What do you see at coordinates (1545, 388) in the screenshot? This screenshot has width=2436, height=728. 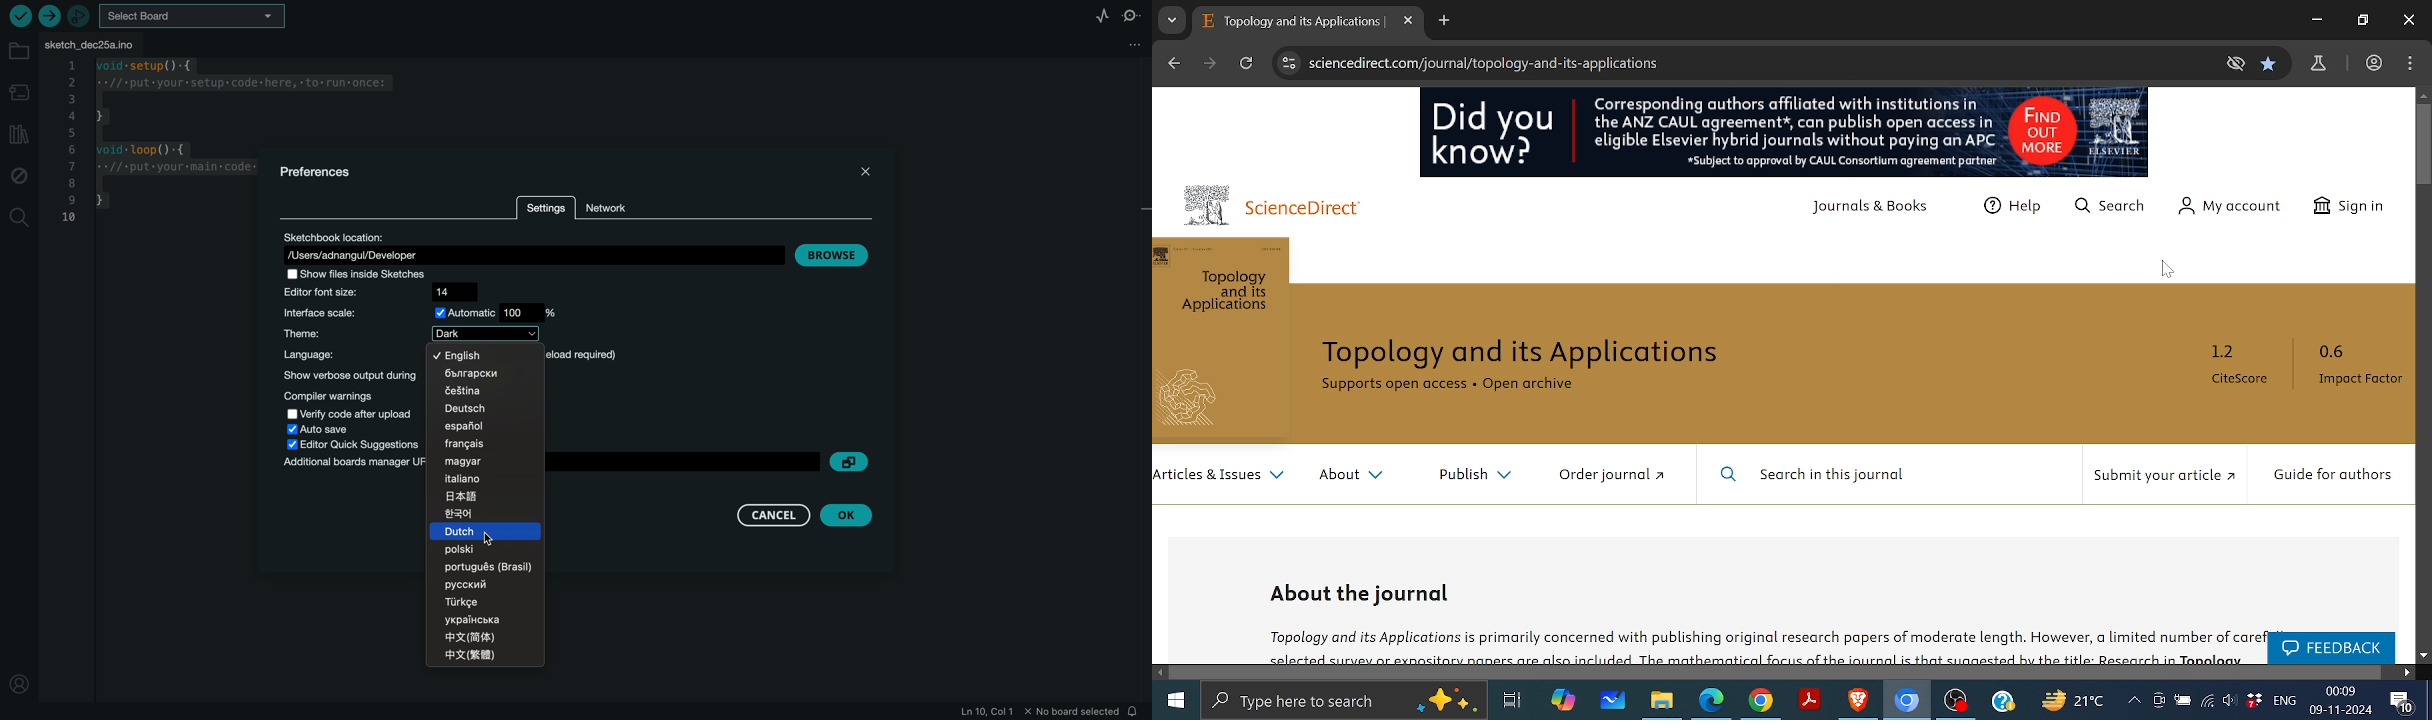 I see `open archive` at bounding box center [1545, 388].